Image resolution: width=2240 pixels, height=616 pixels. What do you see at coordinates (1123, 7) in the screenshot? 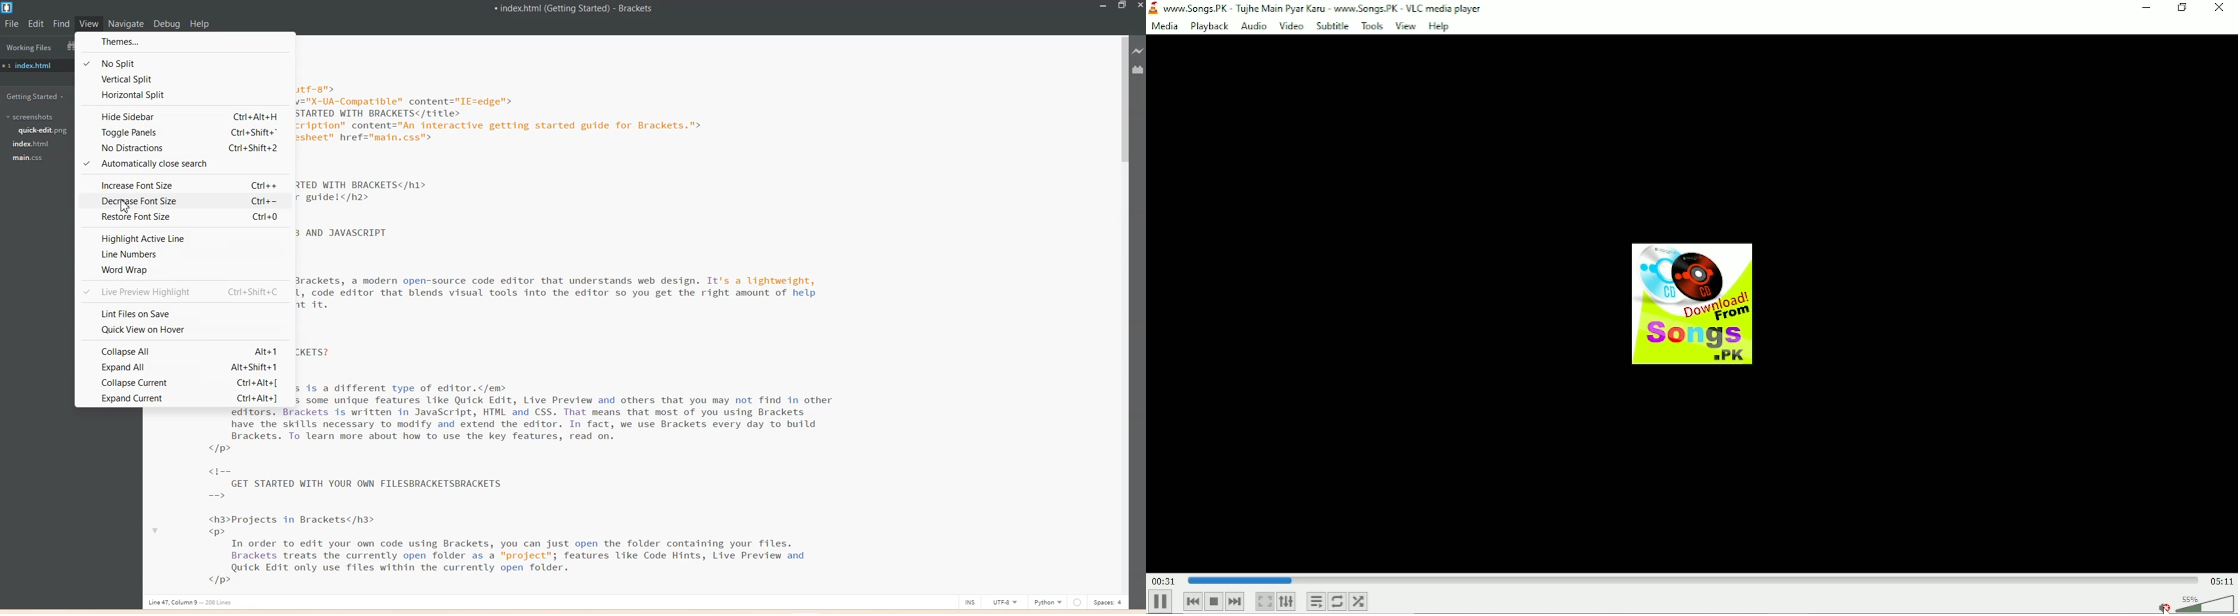
I see `Maximize` at bounding box center [1123, 7].